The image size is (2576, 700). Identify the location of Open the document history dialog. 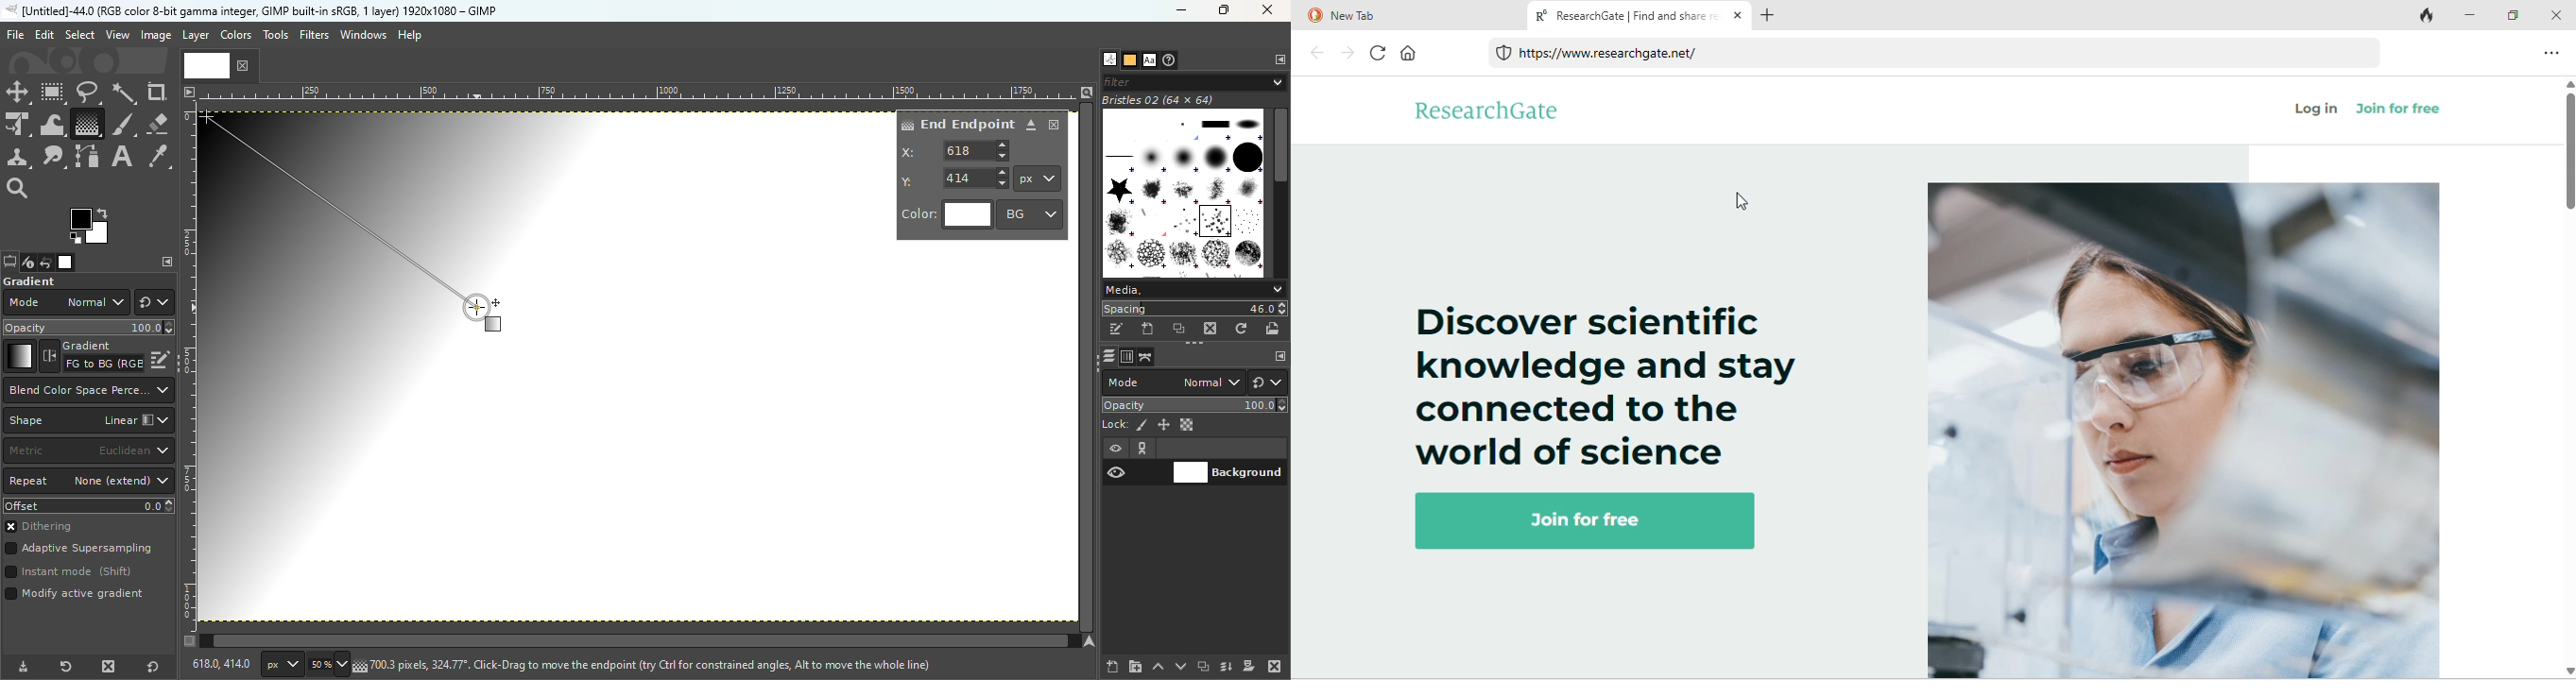
(1171, 60).